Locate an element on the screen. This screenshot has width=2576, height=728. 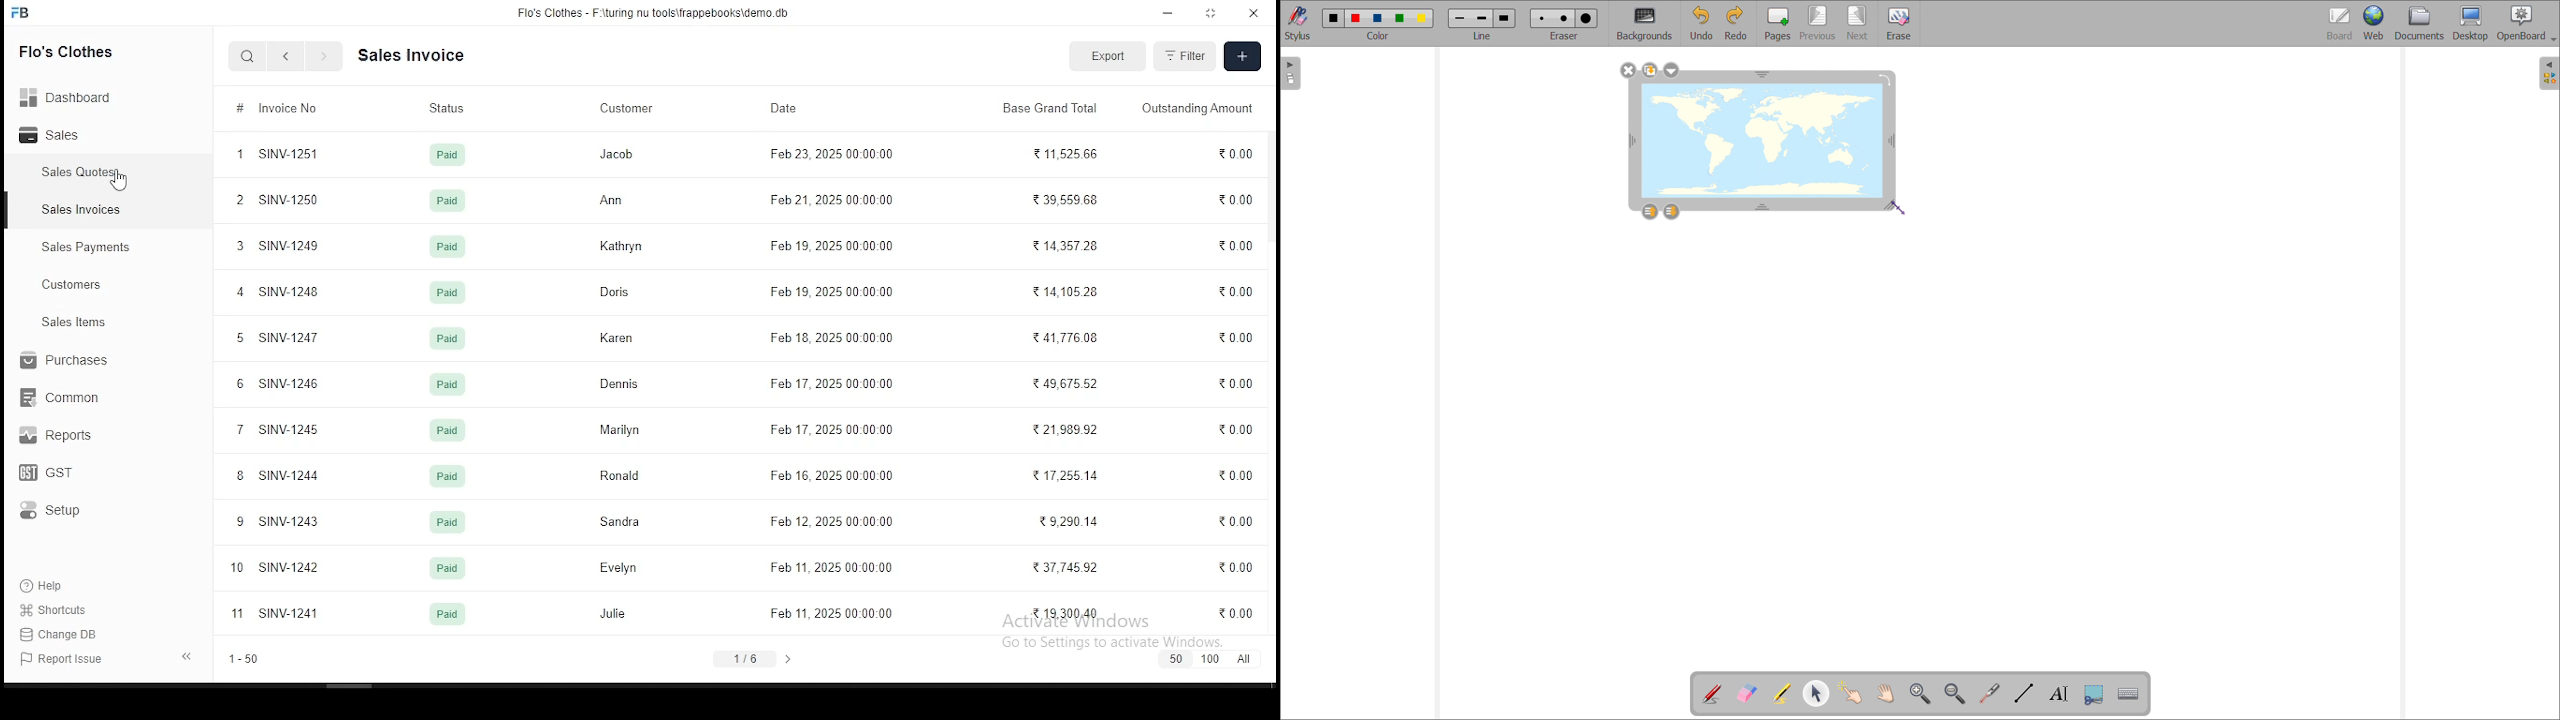
29.290.14 is located at coordinates (1068, 517).